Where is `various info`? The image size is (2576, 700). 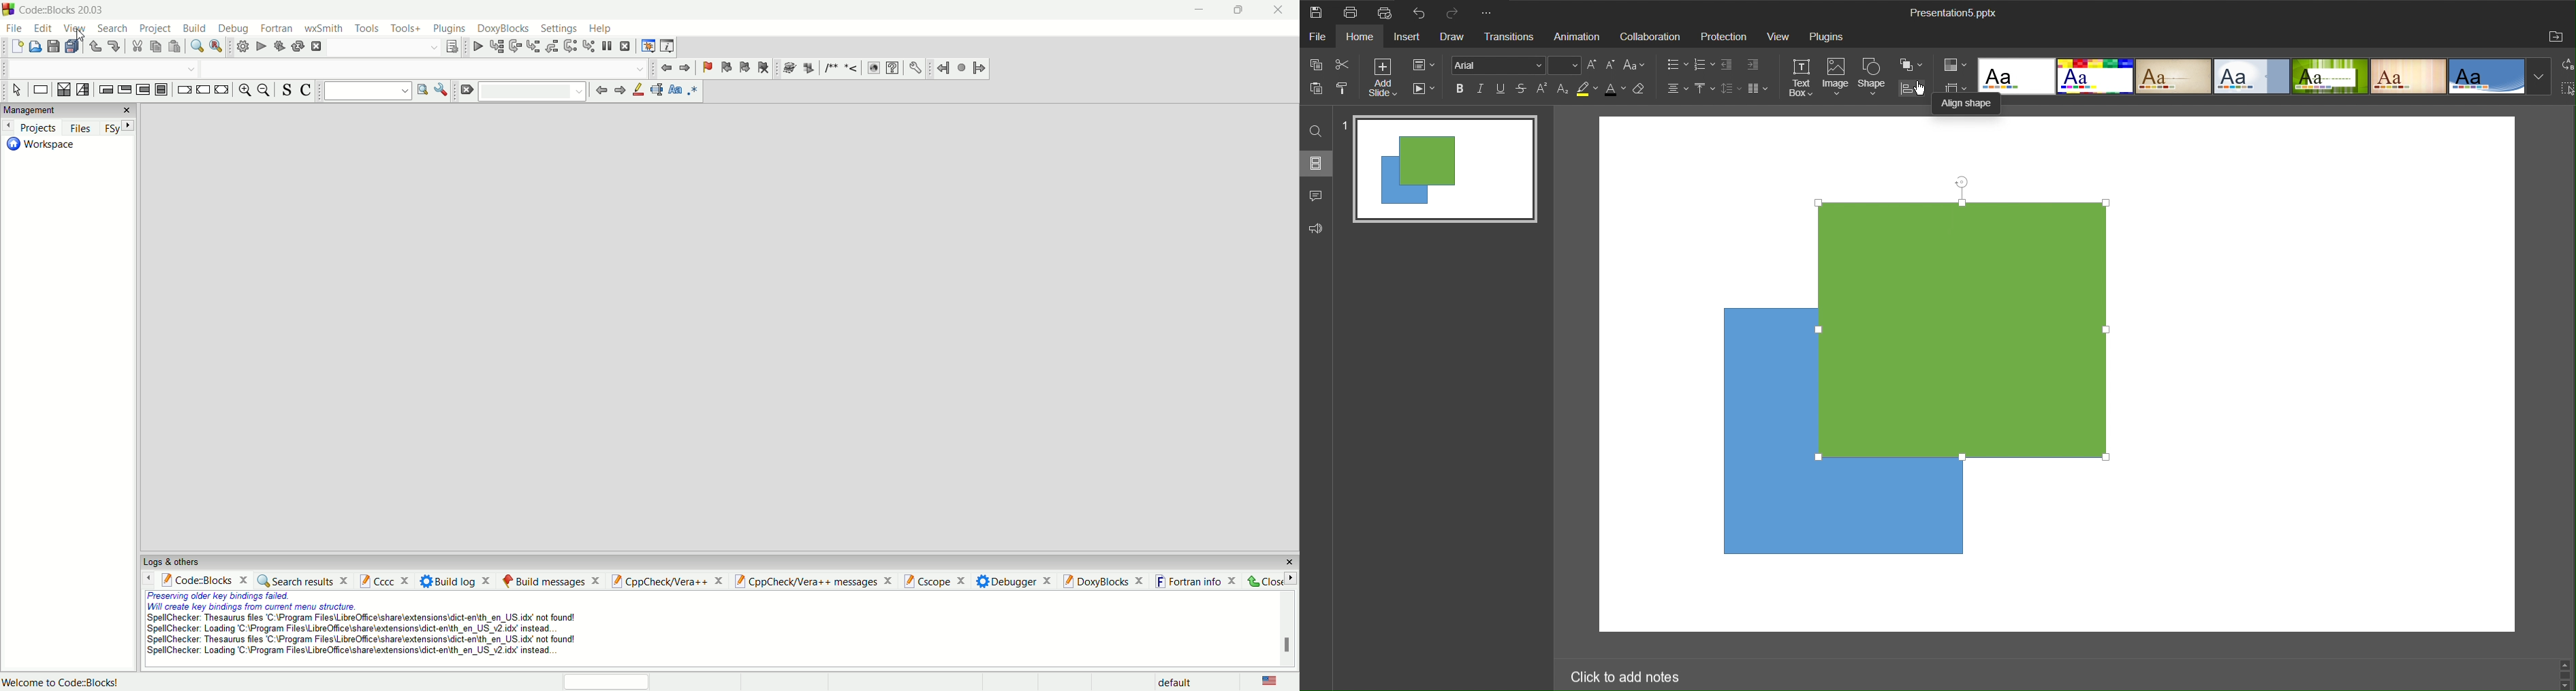 various info is located at coordinates (667, 46).